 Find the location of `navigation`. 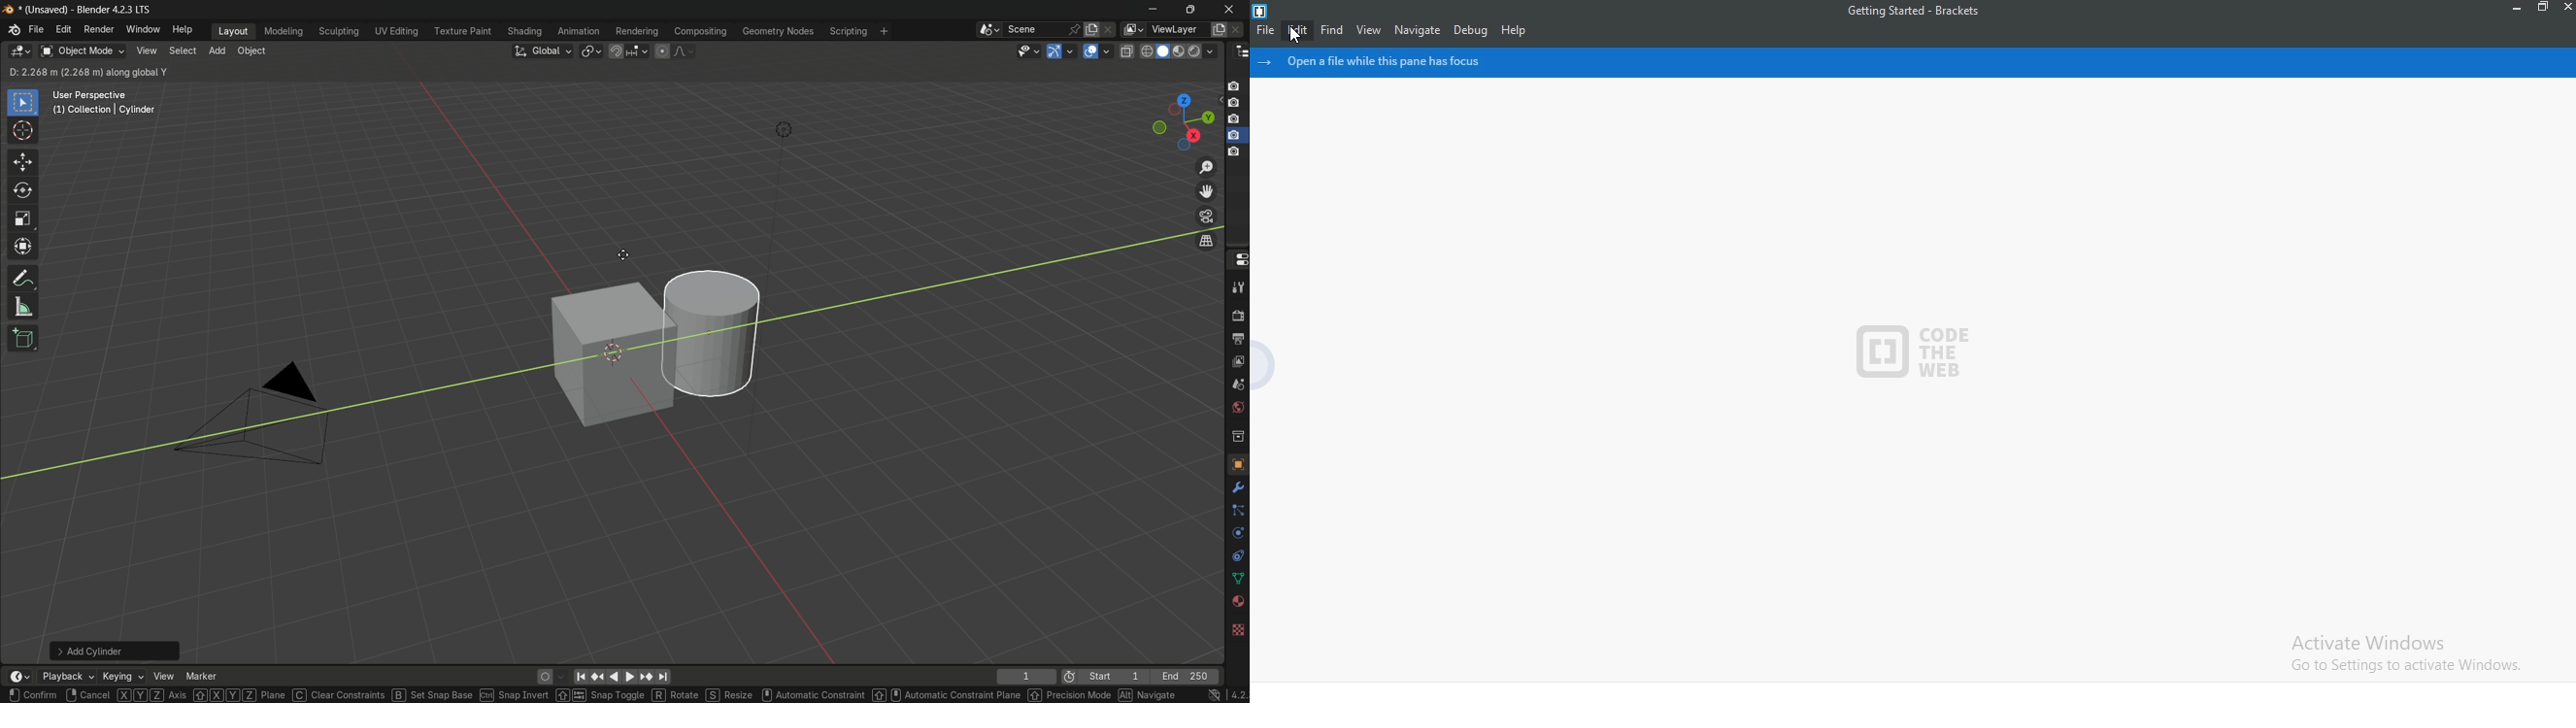

navigation is located at coordinates (1147, 695).